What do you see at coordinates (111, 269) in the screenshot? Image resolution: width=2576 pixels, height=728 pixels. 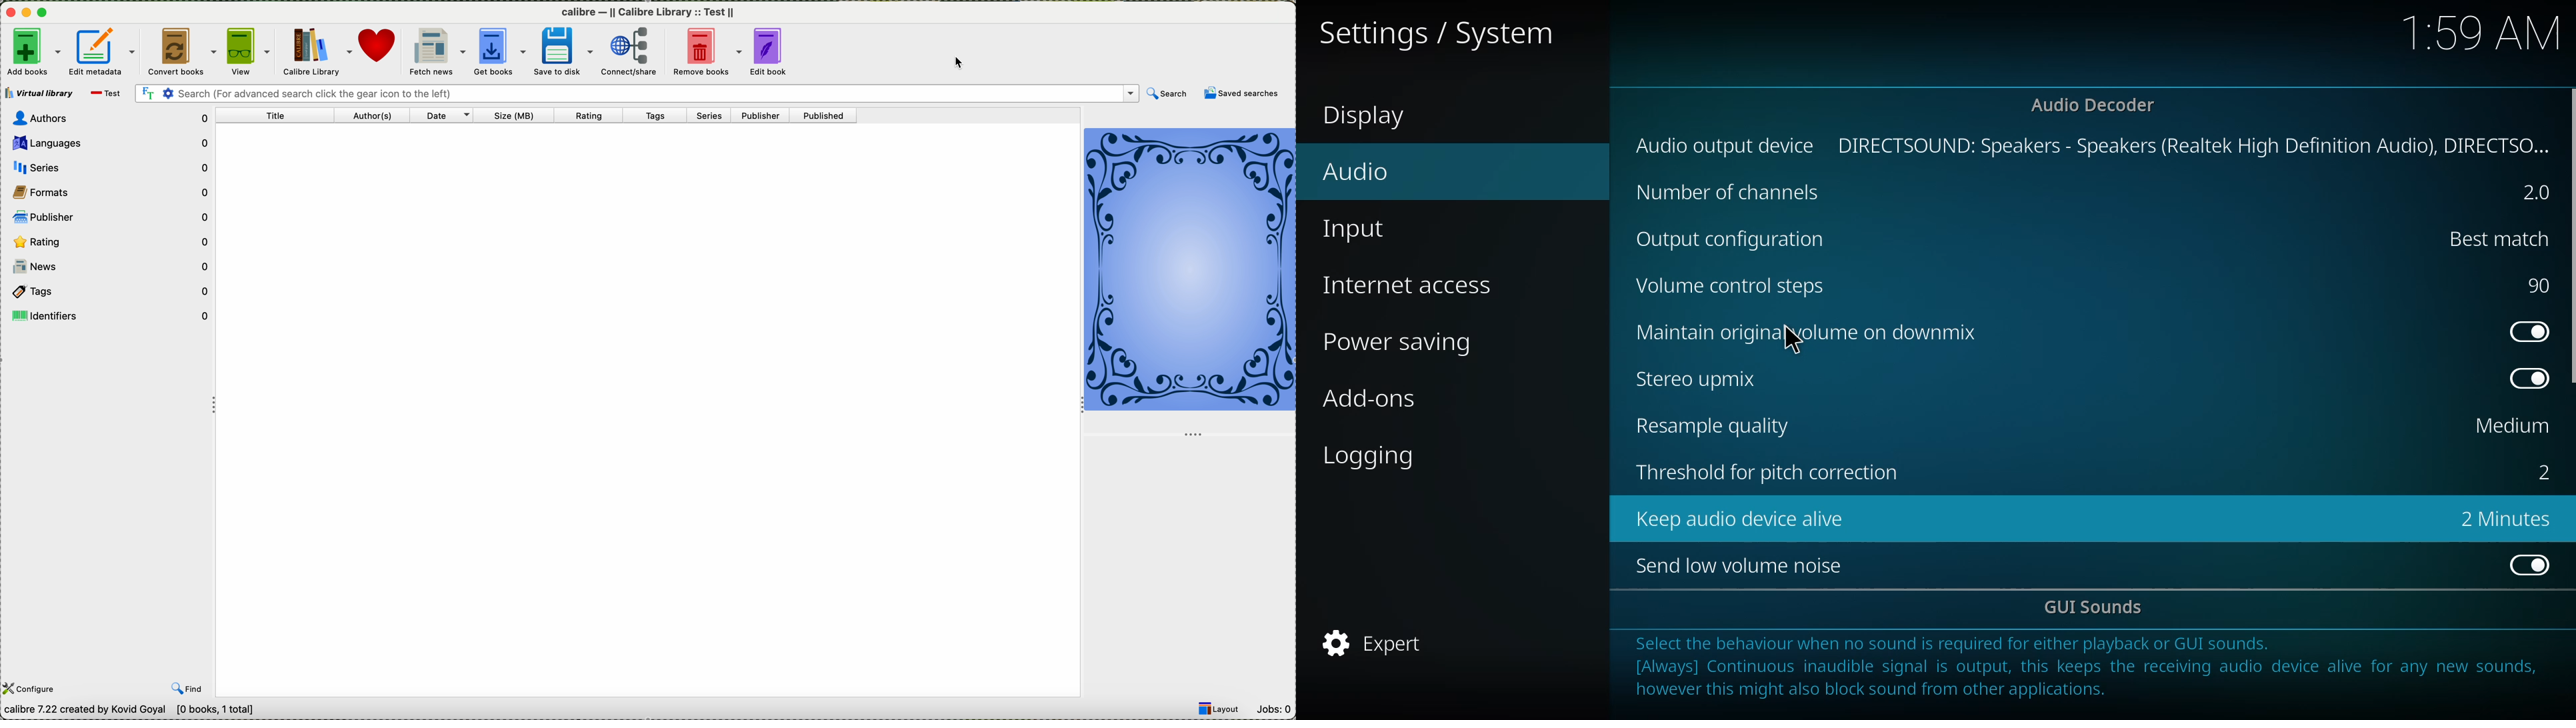 I see `news` at bounding box center [111, 269].